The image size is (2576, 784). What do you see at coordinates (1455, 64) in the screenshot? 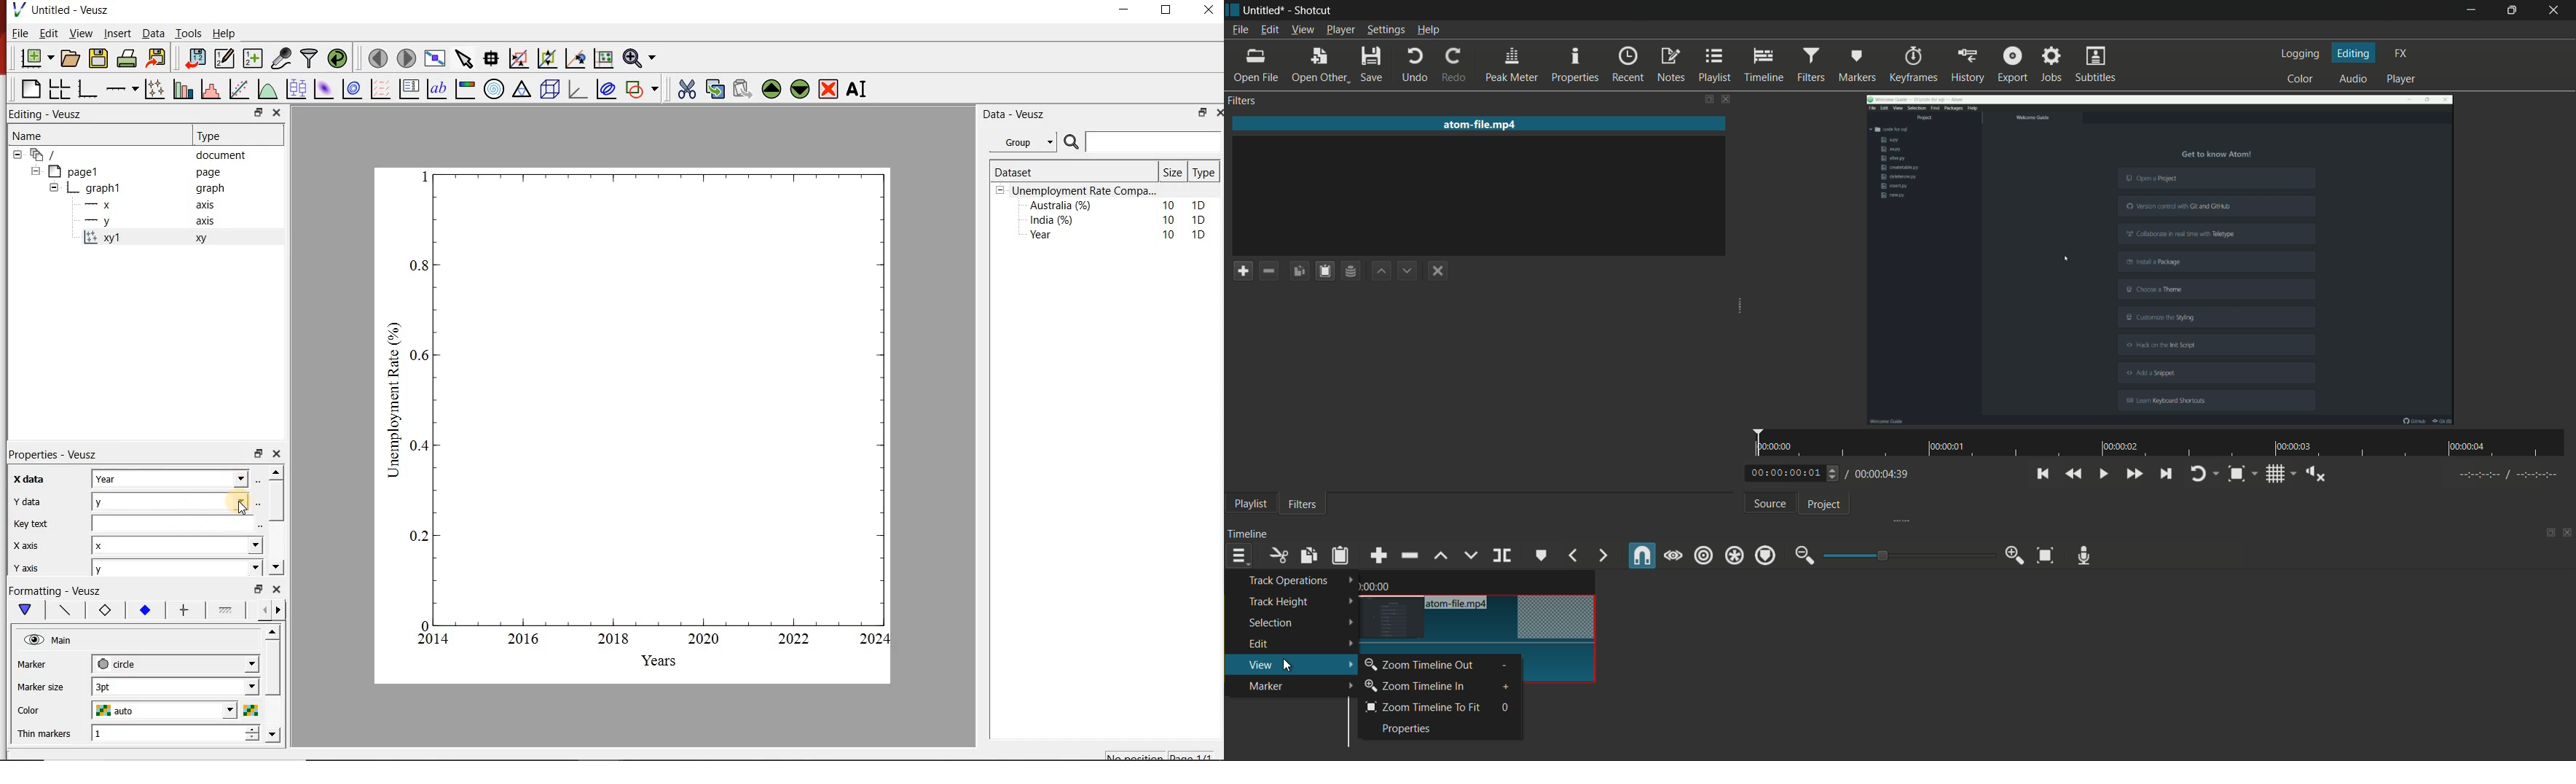
I see `redo` at bounding box center [1455, 64].